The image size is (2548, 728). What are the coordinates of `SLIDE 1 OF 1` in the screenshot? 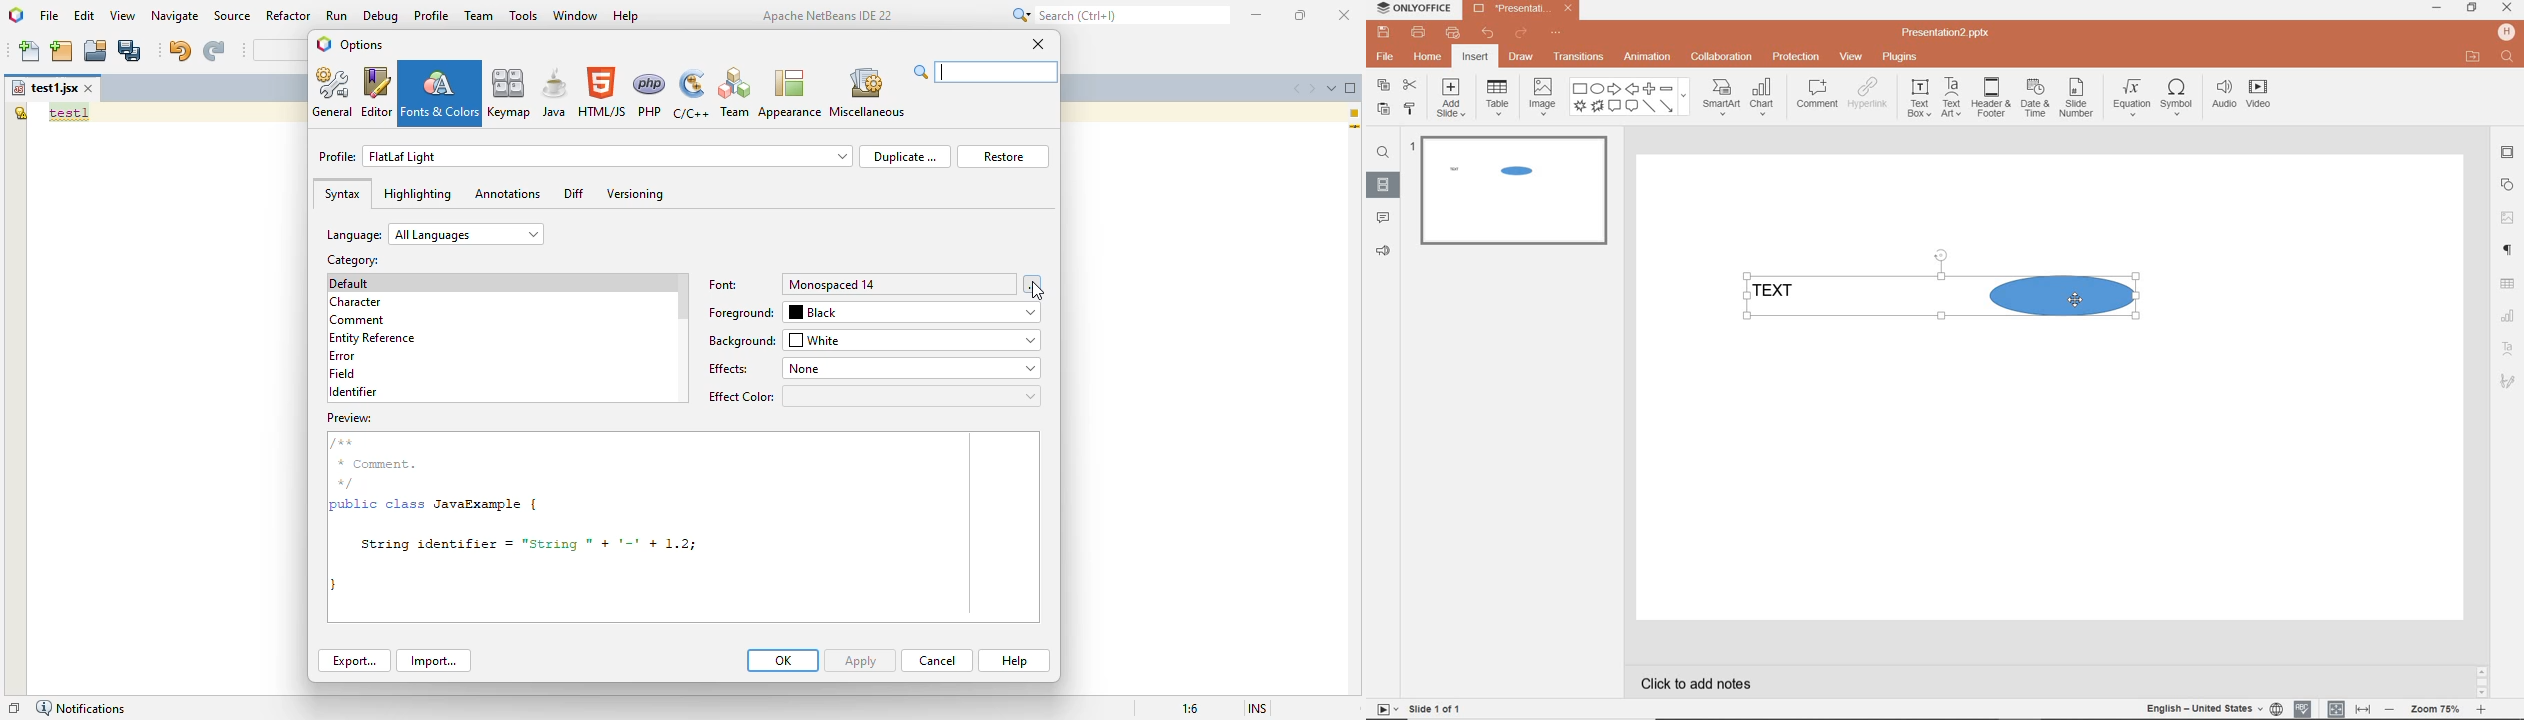 It's located at (1420, 708).